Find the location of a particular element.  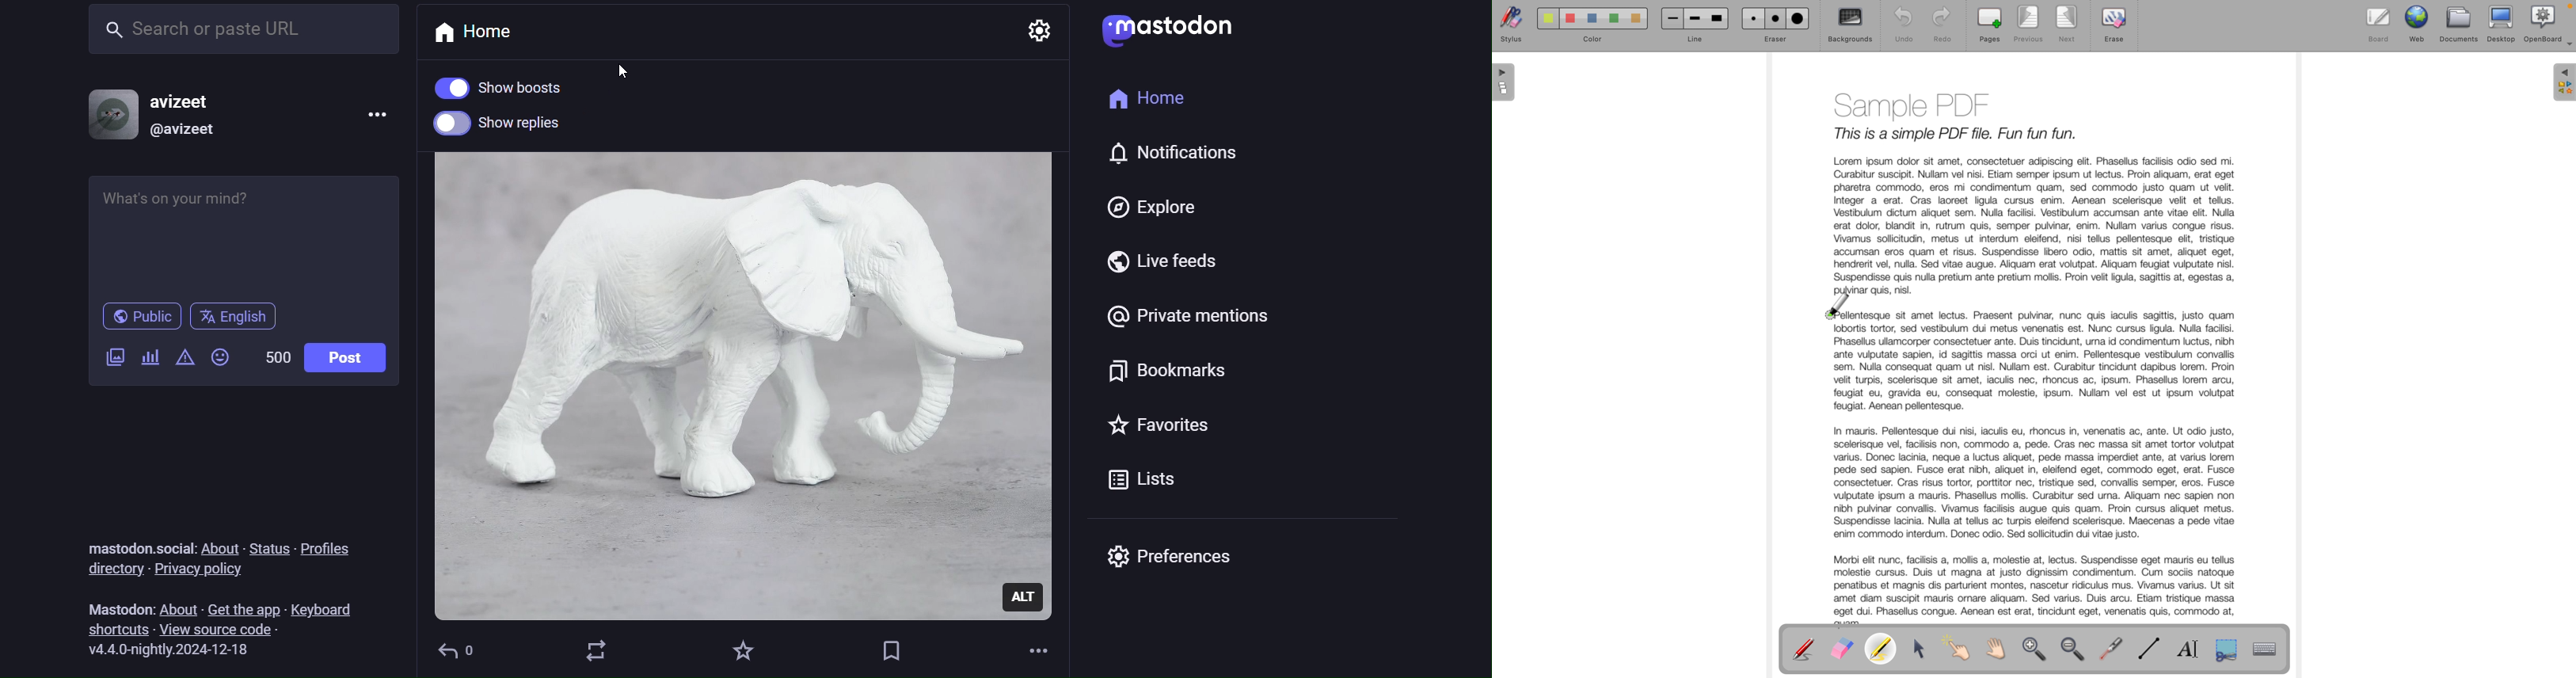

private mentions is located at coordinates (1185, 322).